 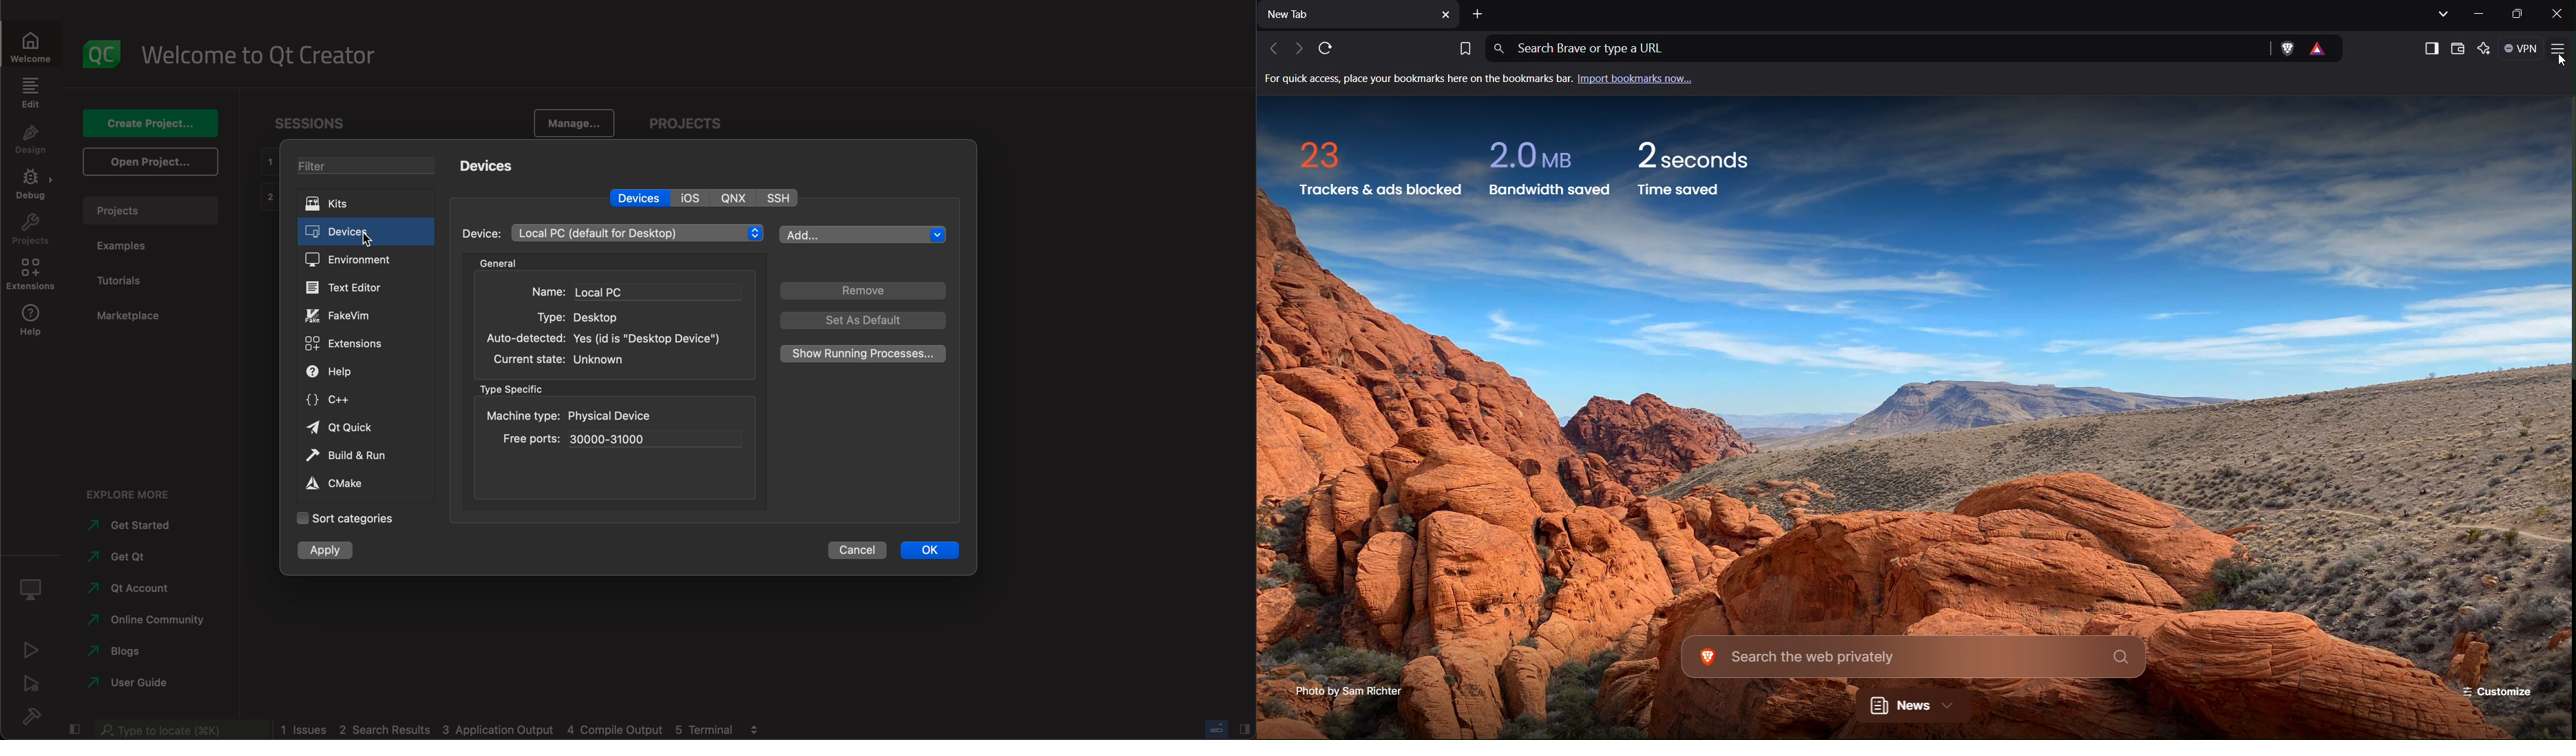 What do you see at coordinates (2559, 14) in the screenshot?
I see `Close` at bounding box center [2559, 14].